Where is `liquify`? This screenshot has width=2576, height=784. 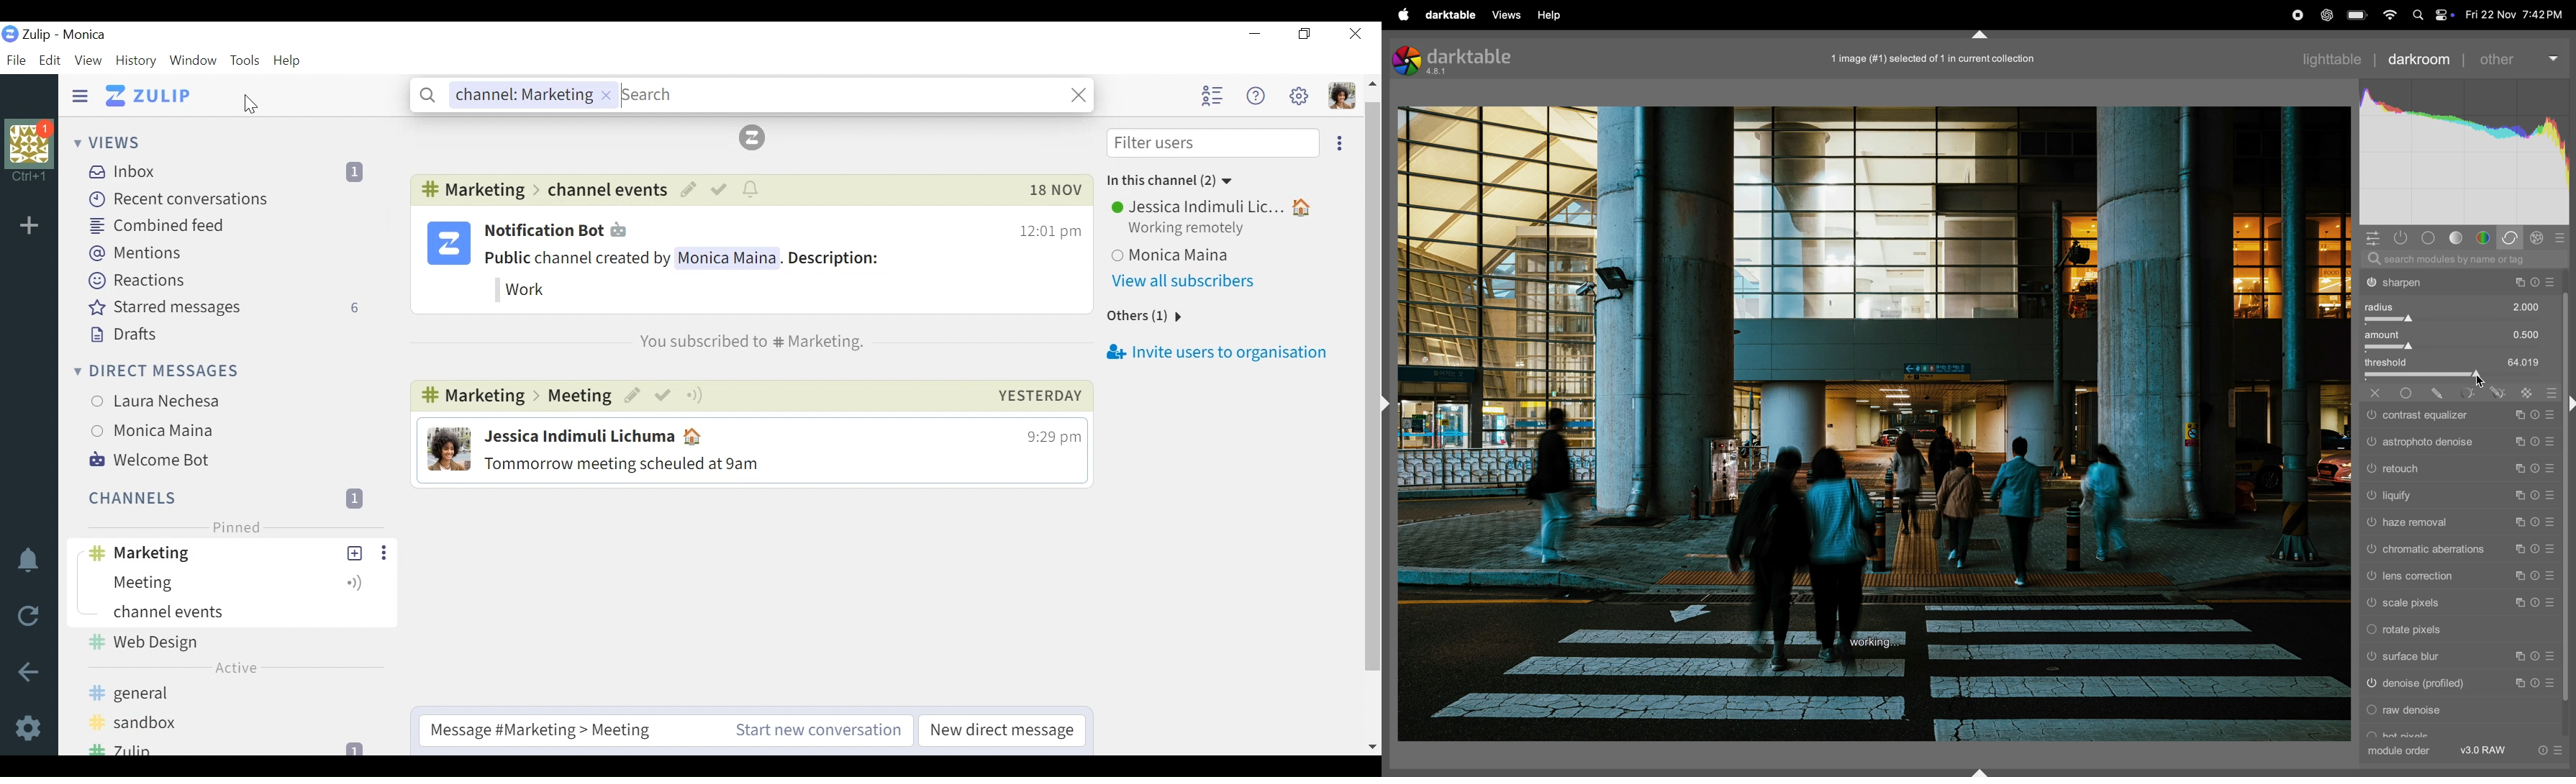 liquify is located at coordinates (2461, 496).